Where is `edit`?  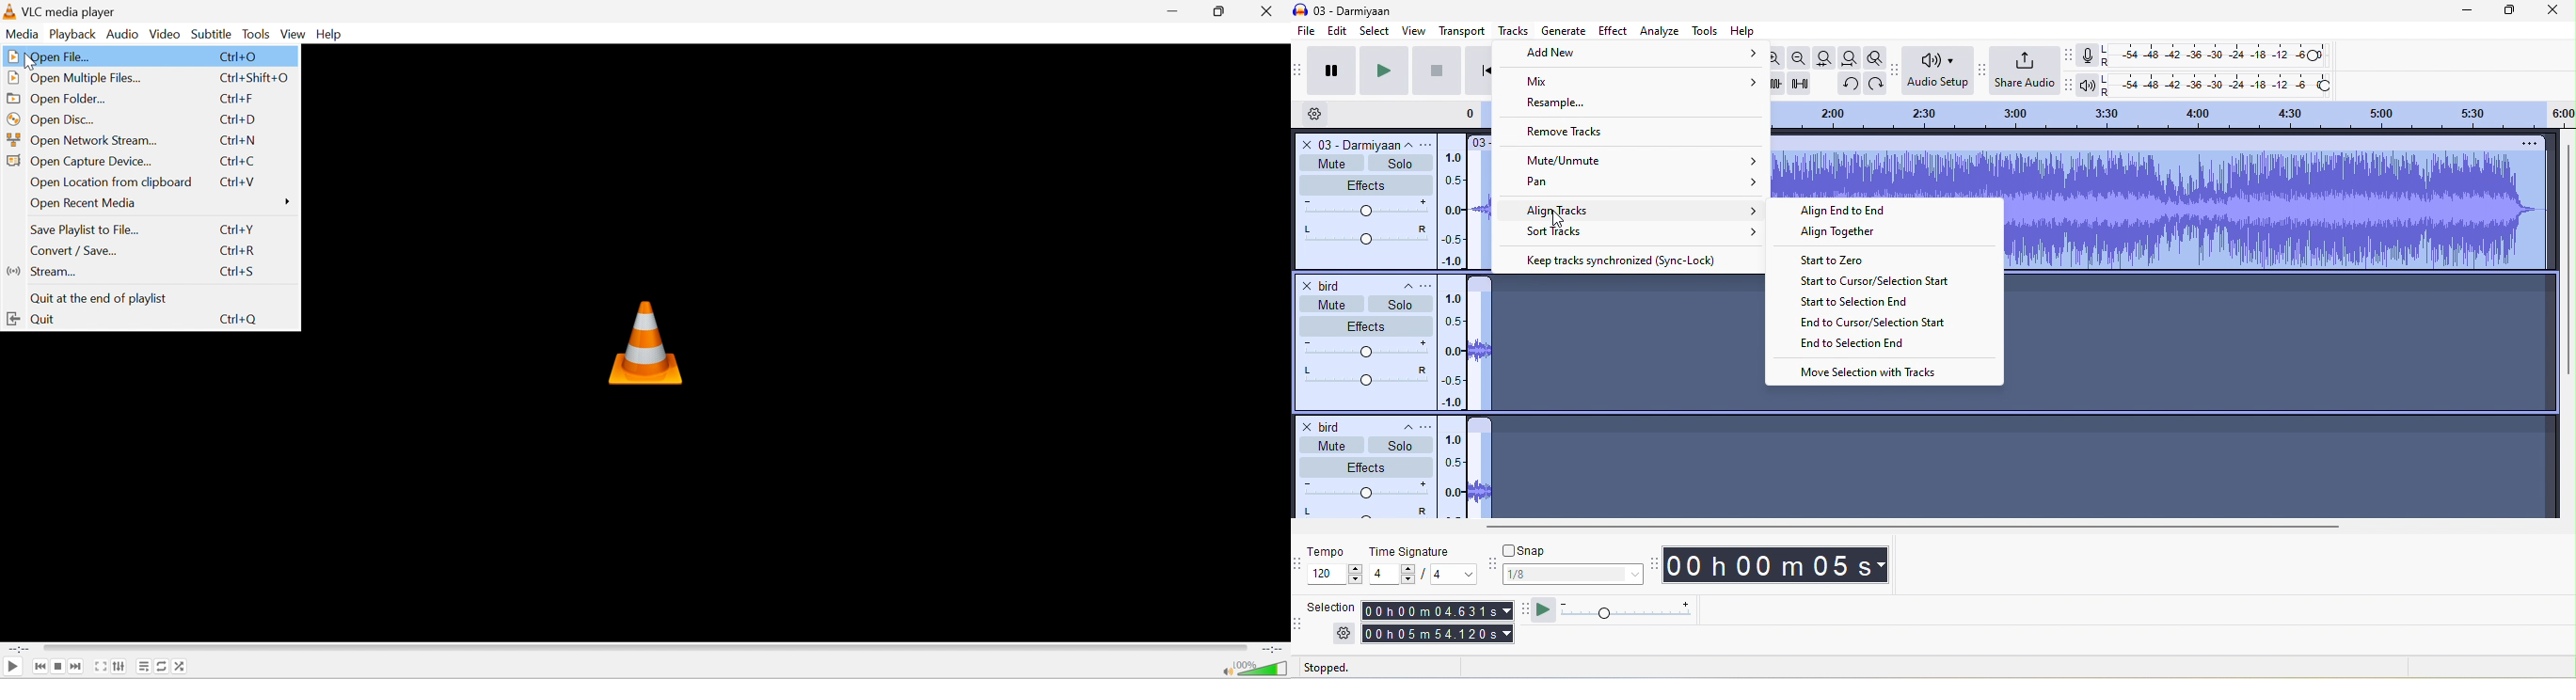
edit is located at coordinates (1342, 32).